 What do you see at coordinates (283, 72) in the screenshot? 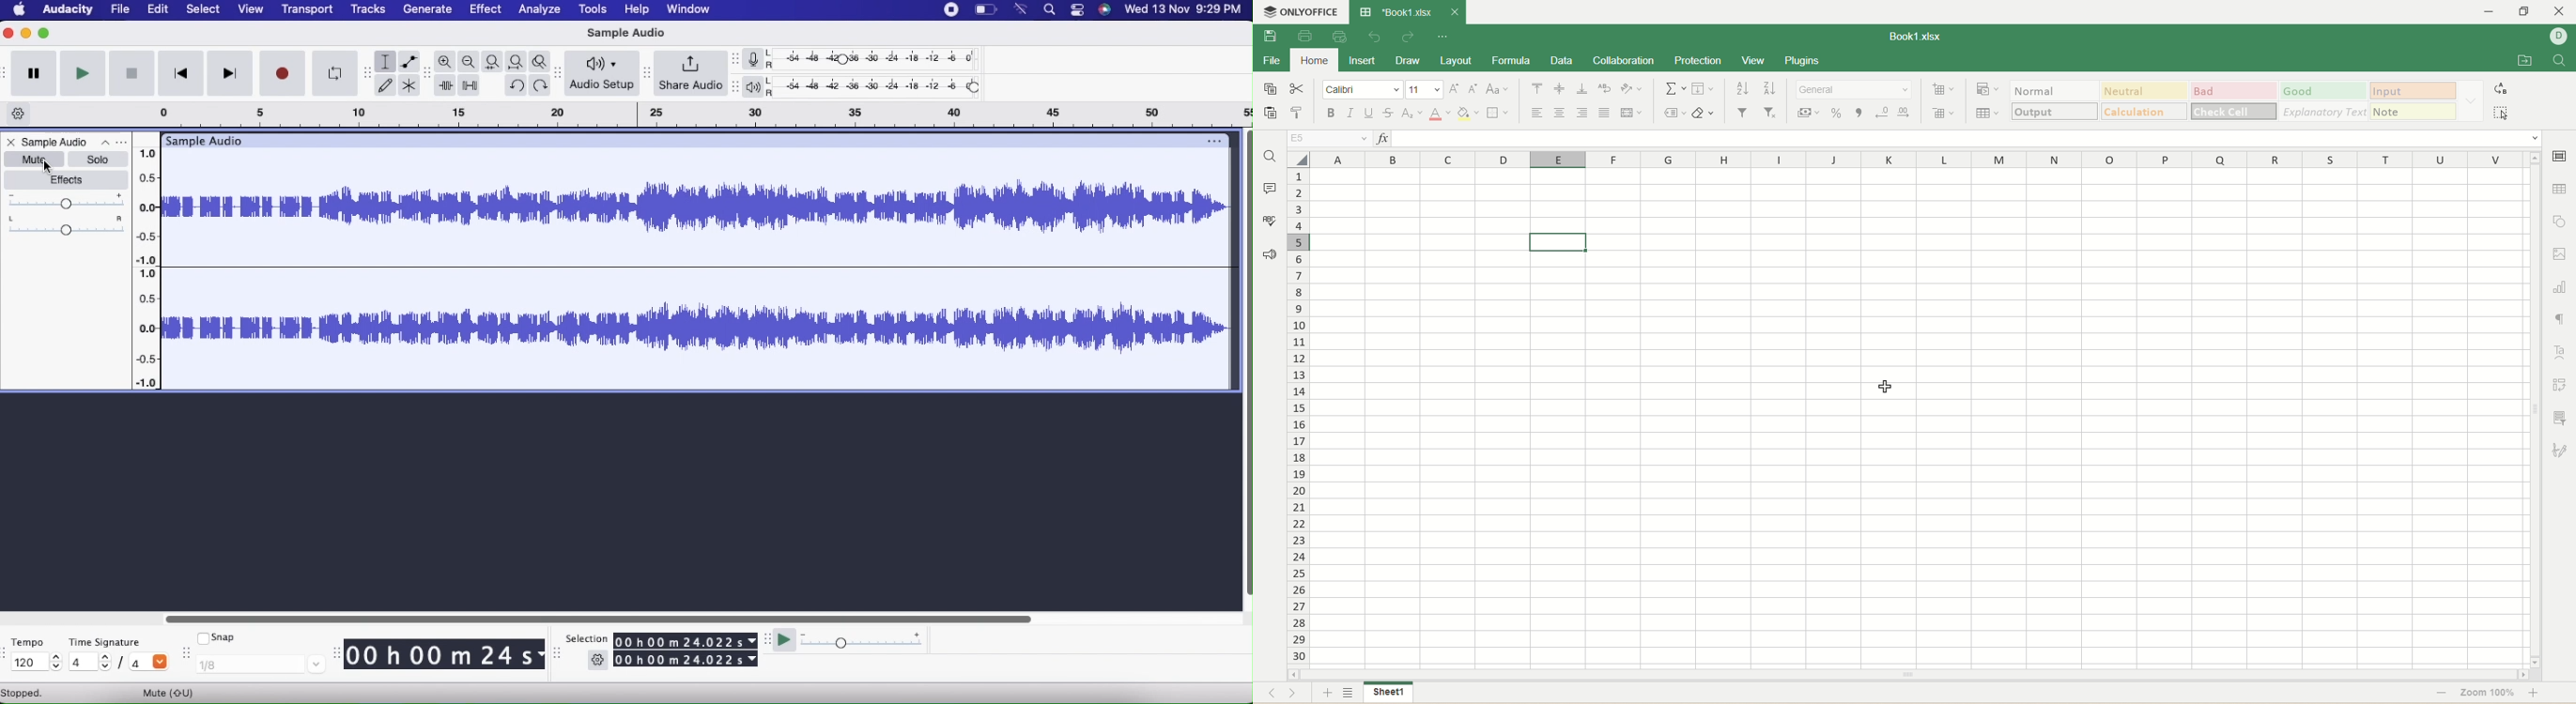
I see `Record` at bounding box center [283, 72].